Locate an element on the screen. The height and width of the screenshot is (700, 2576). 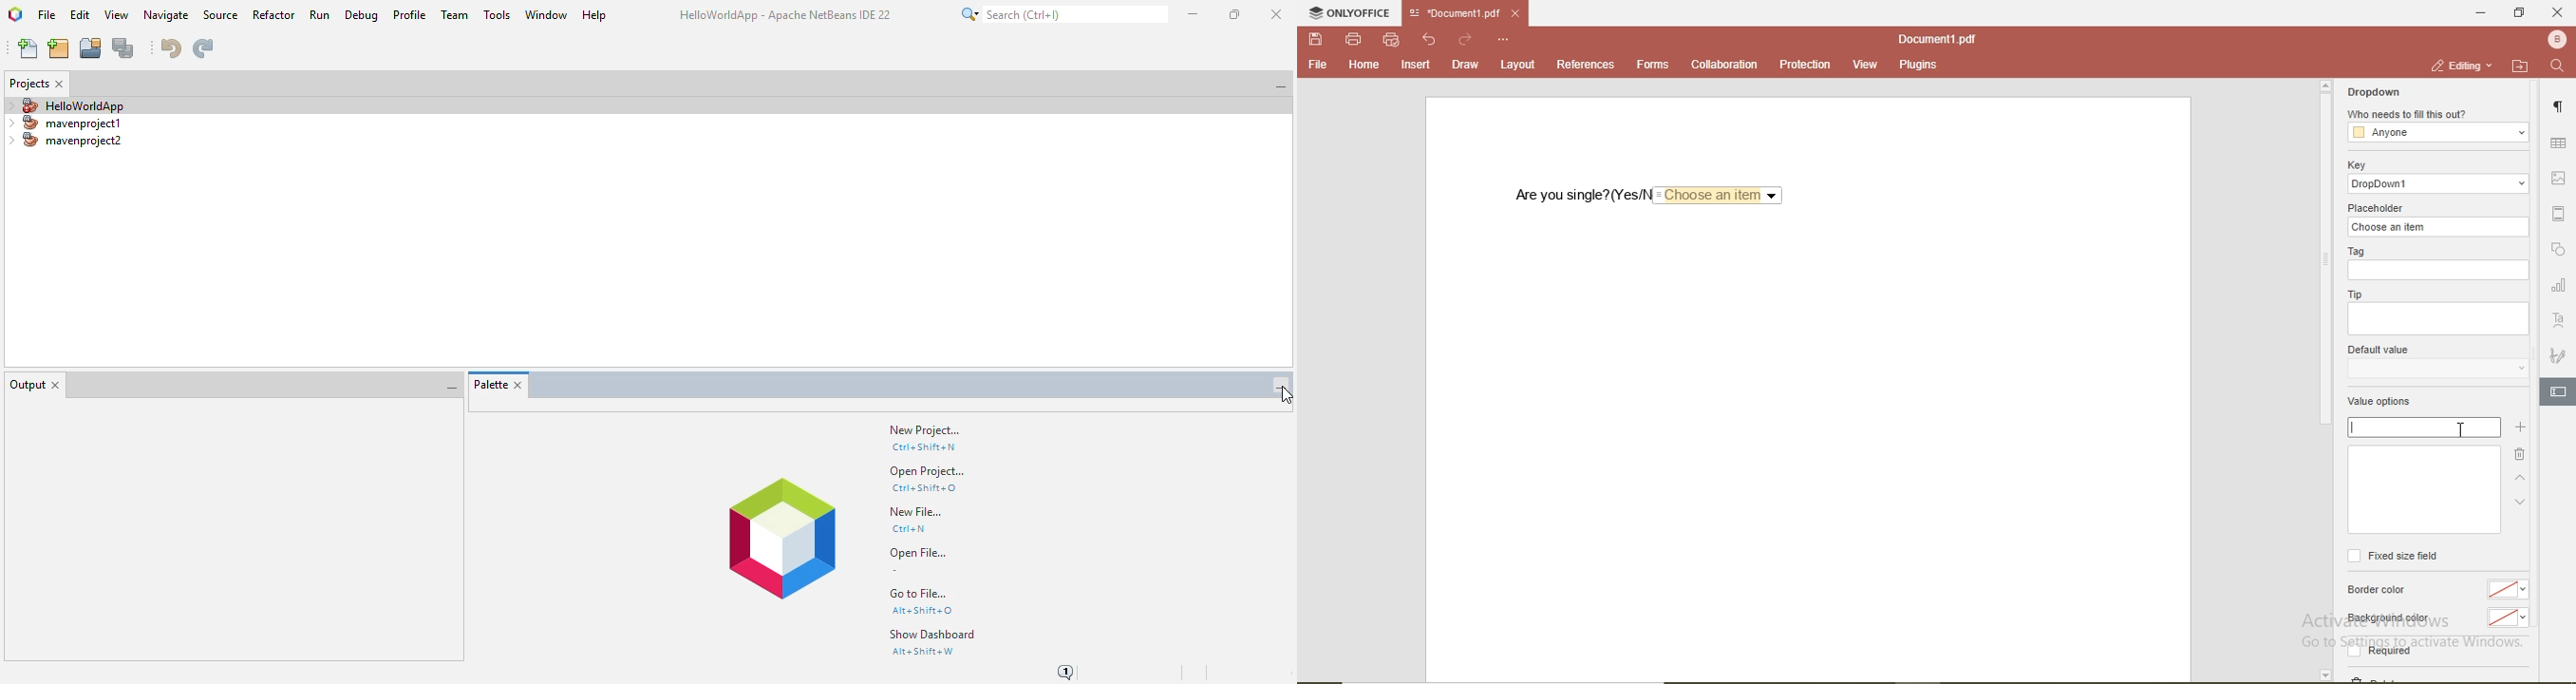
view is located at coordinates (118, 15).